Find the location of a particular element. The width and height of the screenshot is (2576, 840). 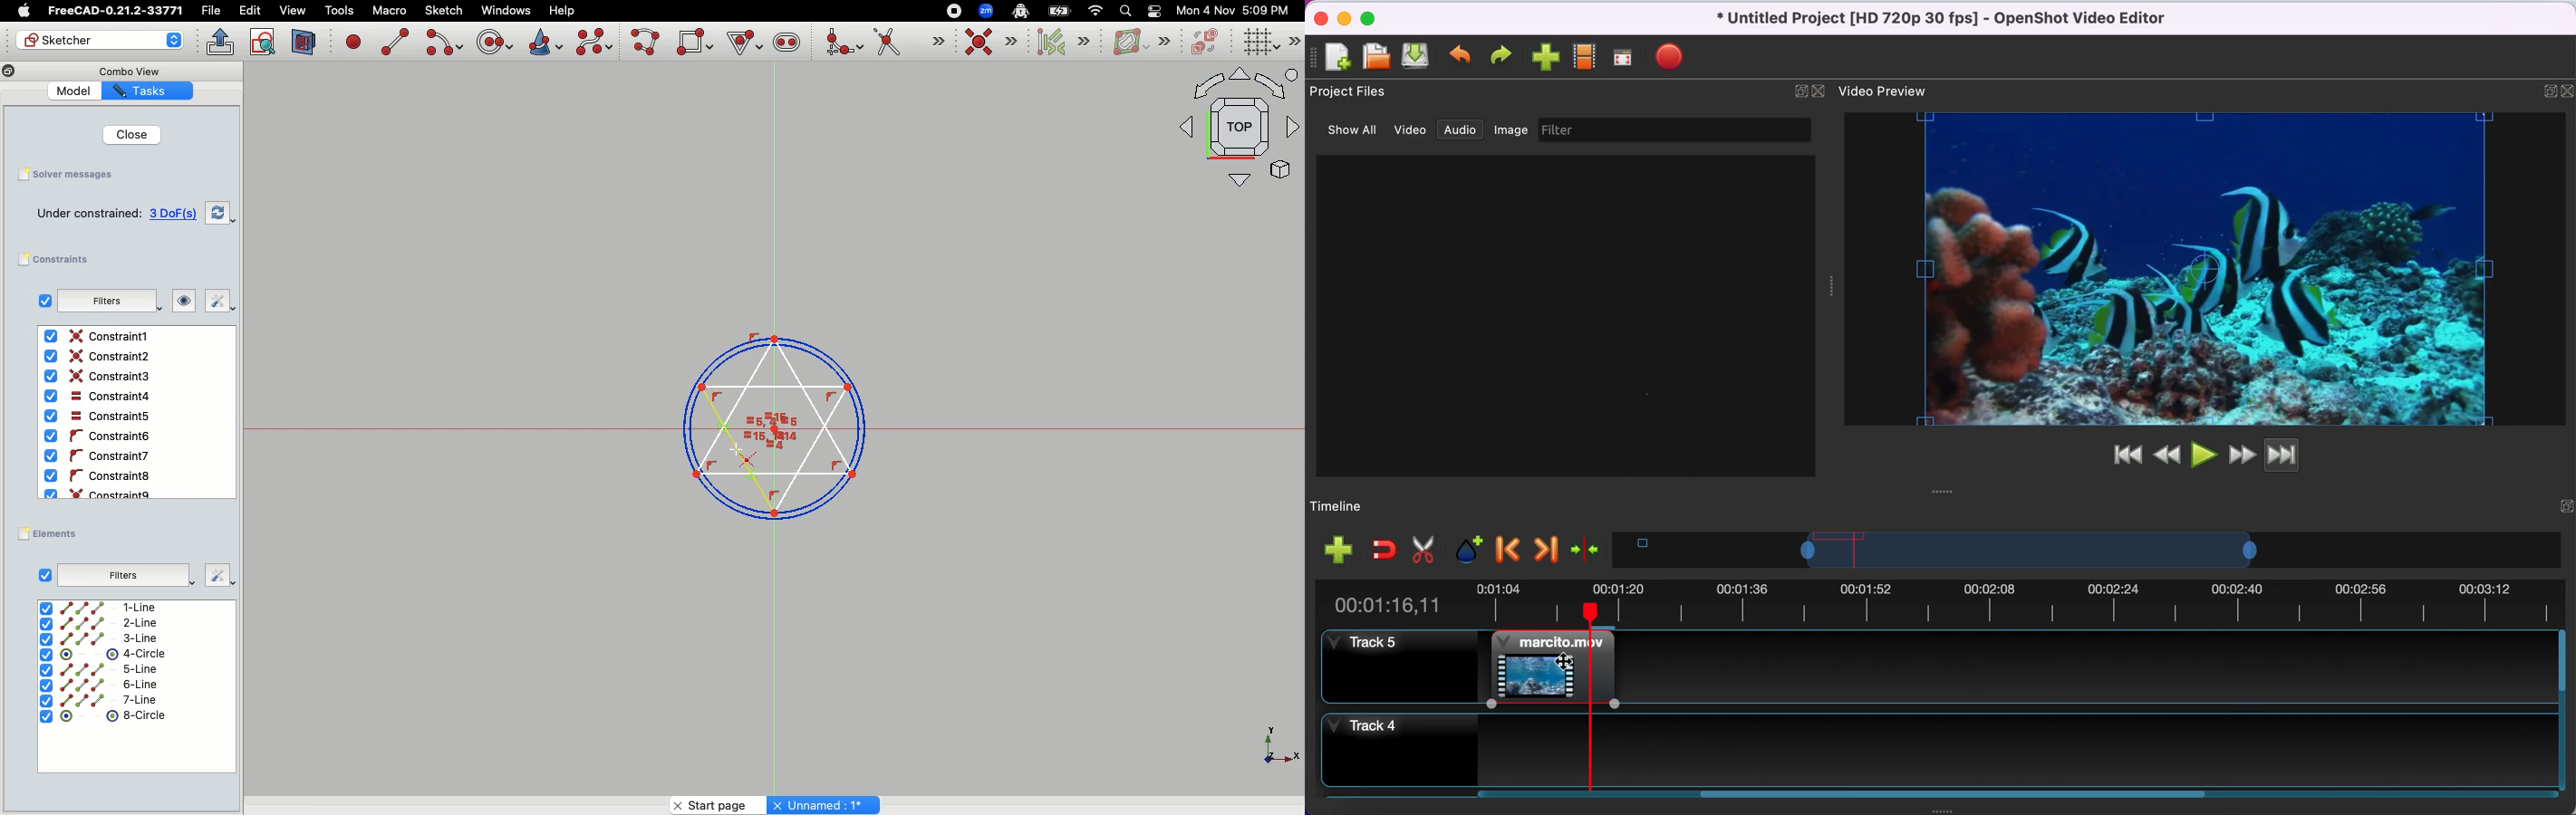

Close is located at coordinates (127, 134).